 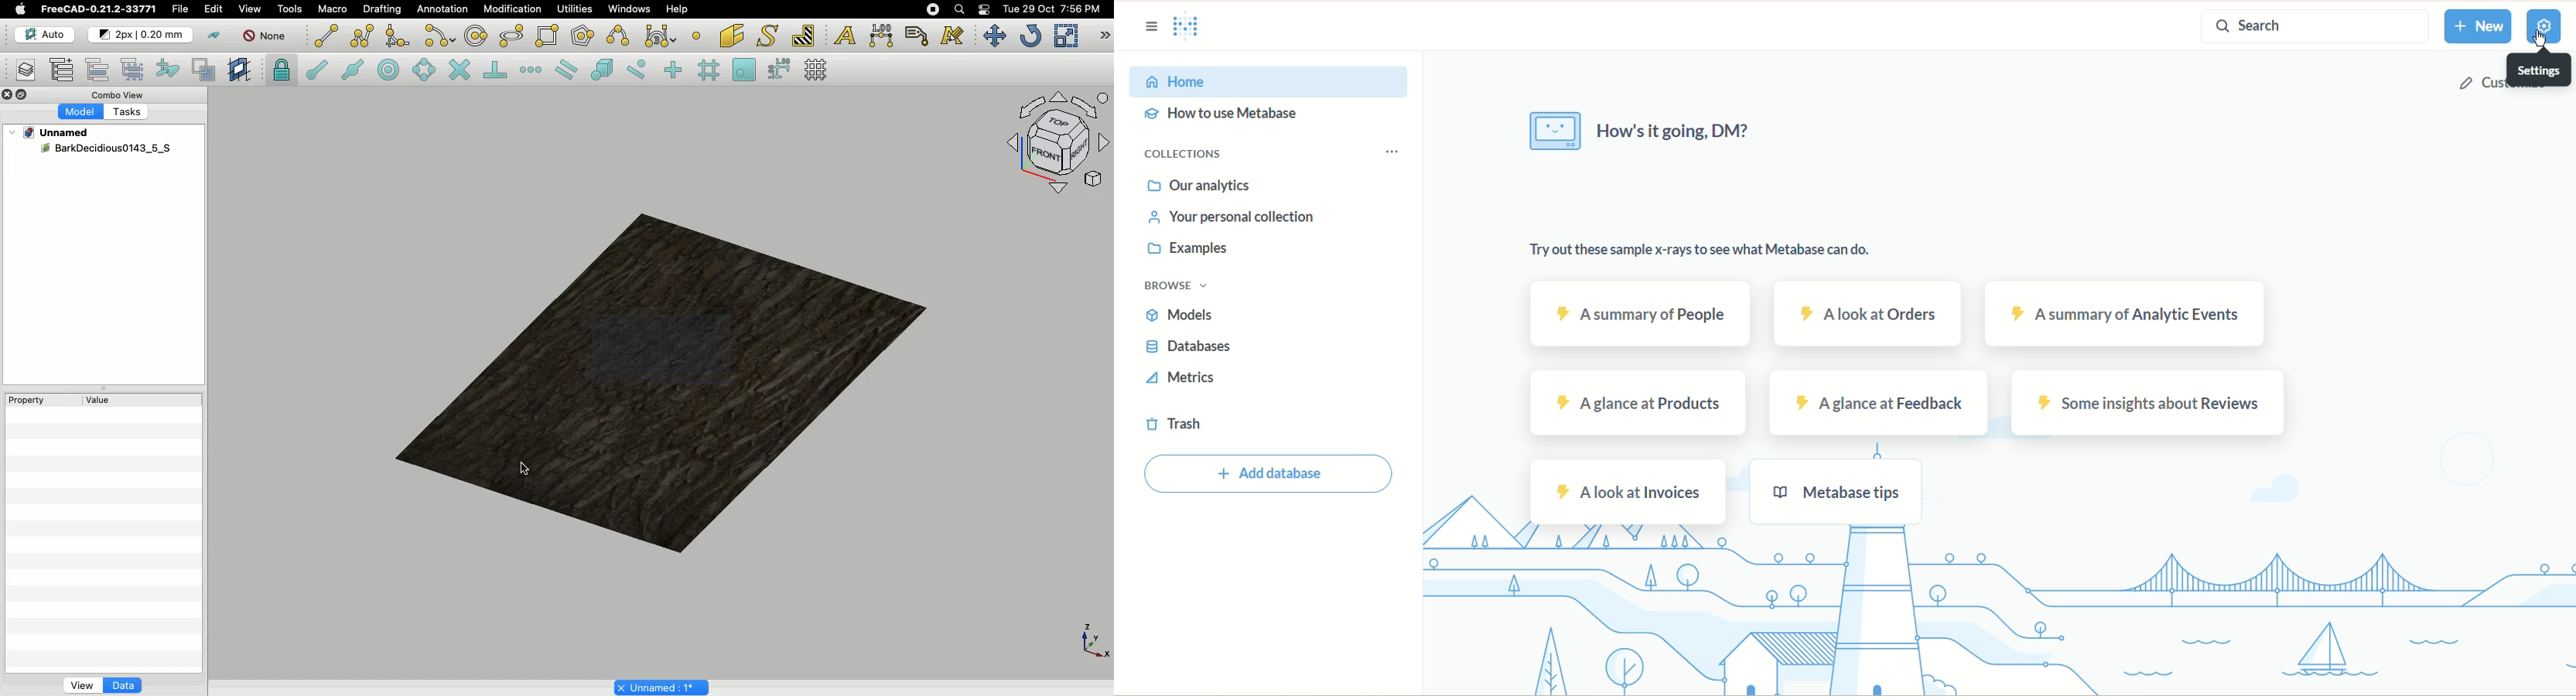 What do you see at coordinates (31, 400) in the screenshot?
I see `Property` at bounding box center [31, 400].